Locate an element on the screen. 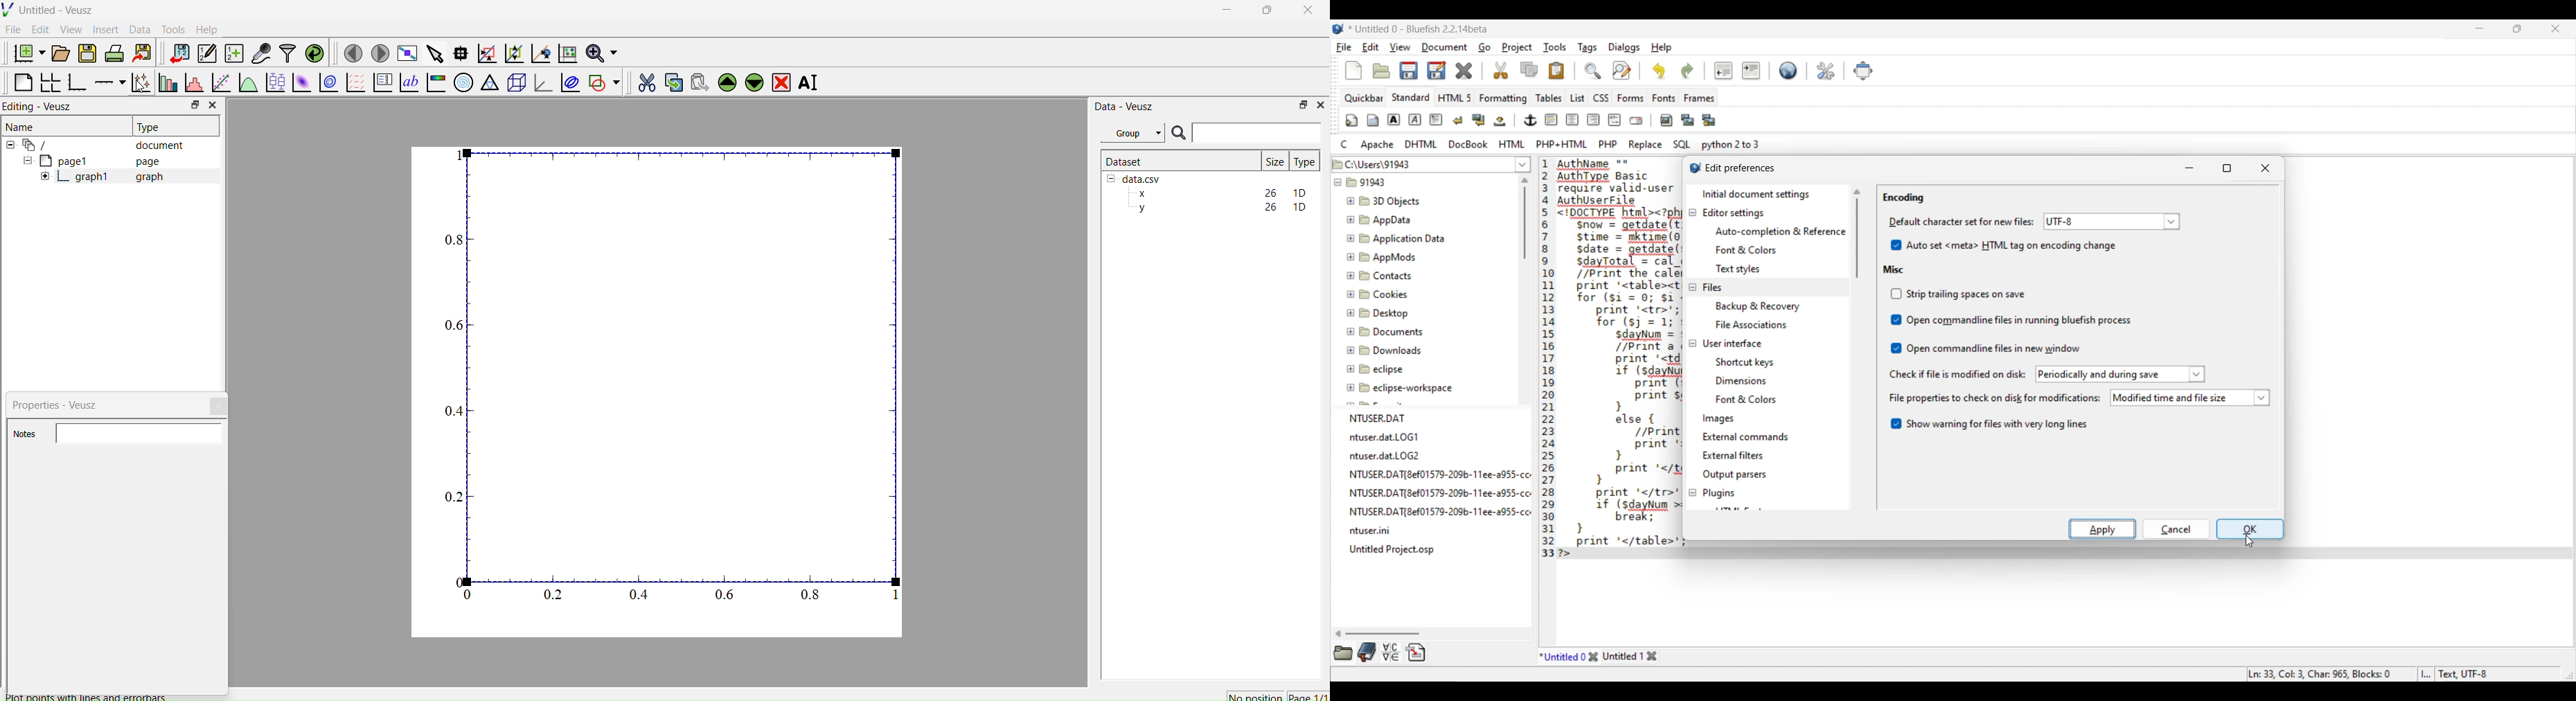 This screenshot has height=728, width=2576. Close is located at coordinates (1309, 14).